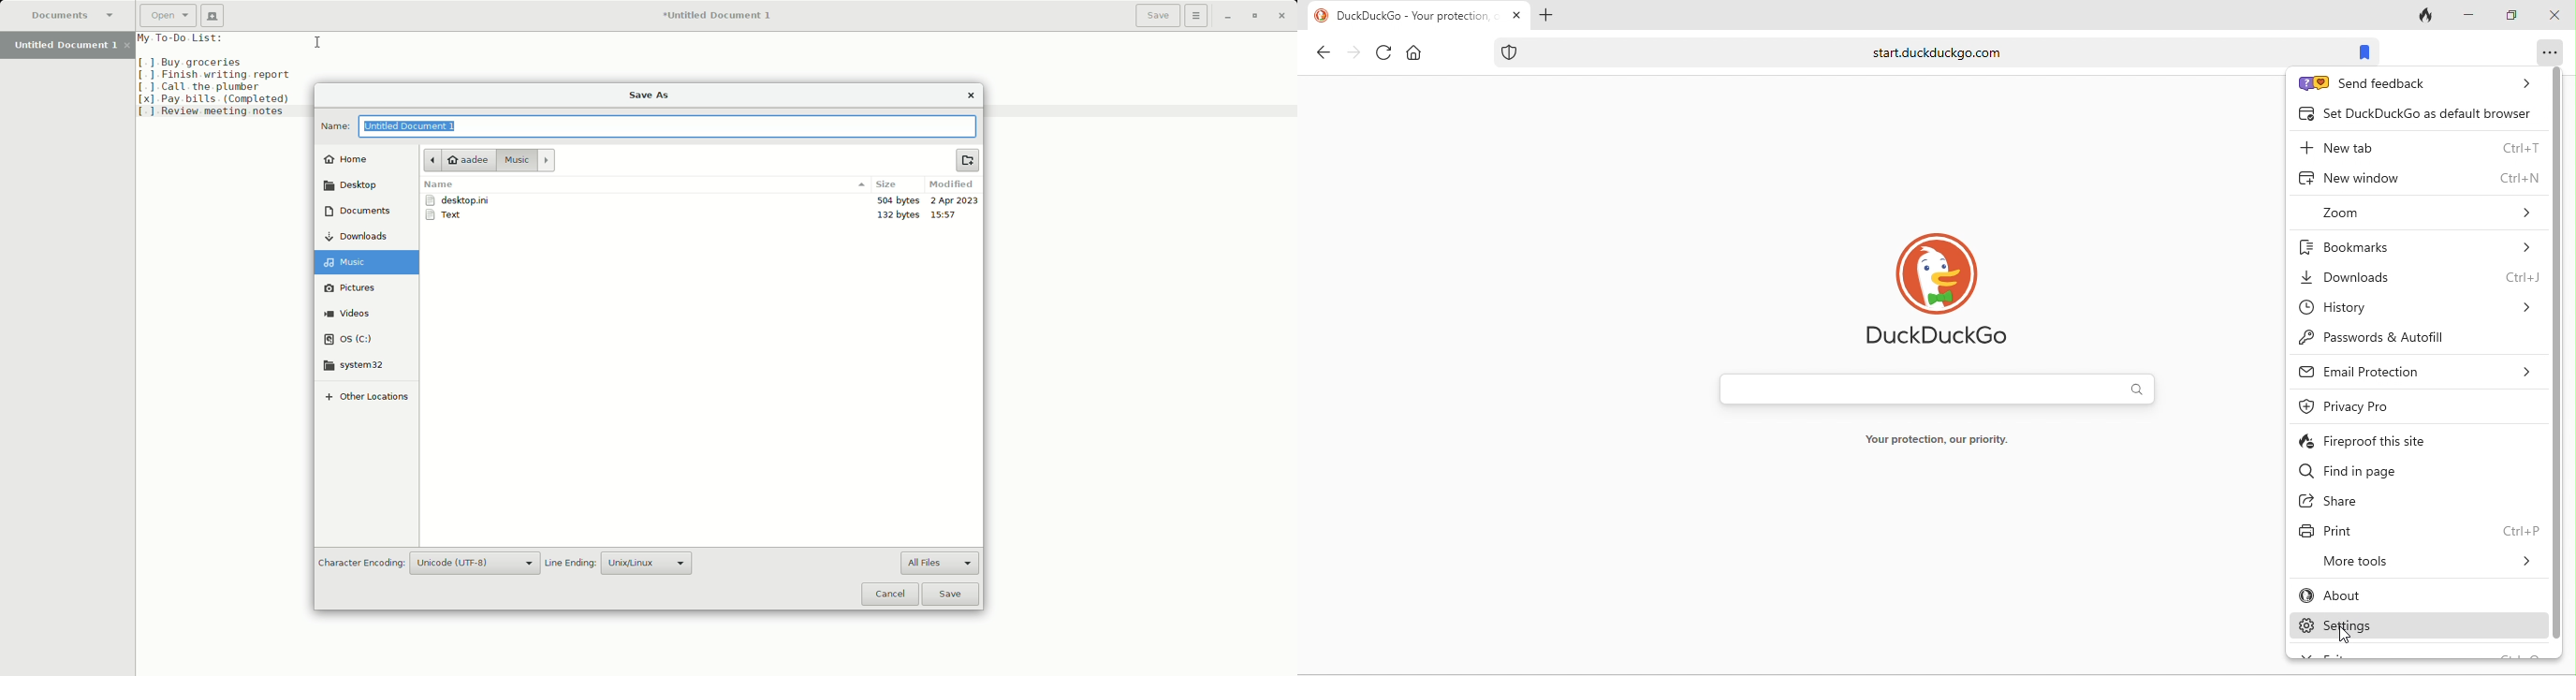  Describe the element at coordinates (357, 337) in the screenshot. I see `OS` at that location.